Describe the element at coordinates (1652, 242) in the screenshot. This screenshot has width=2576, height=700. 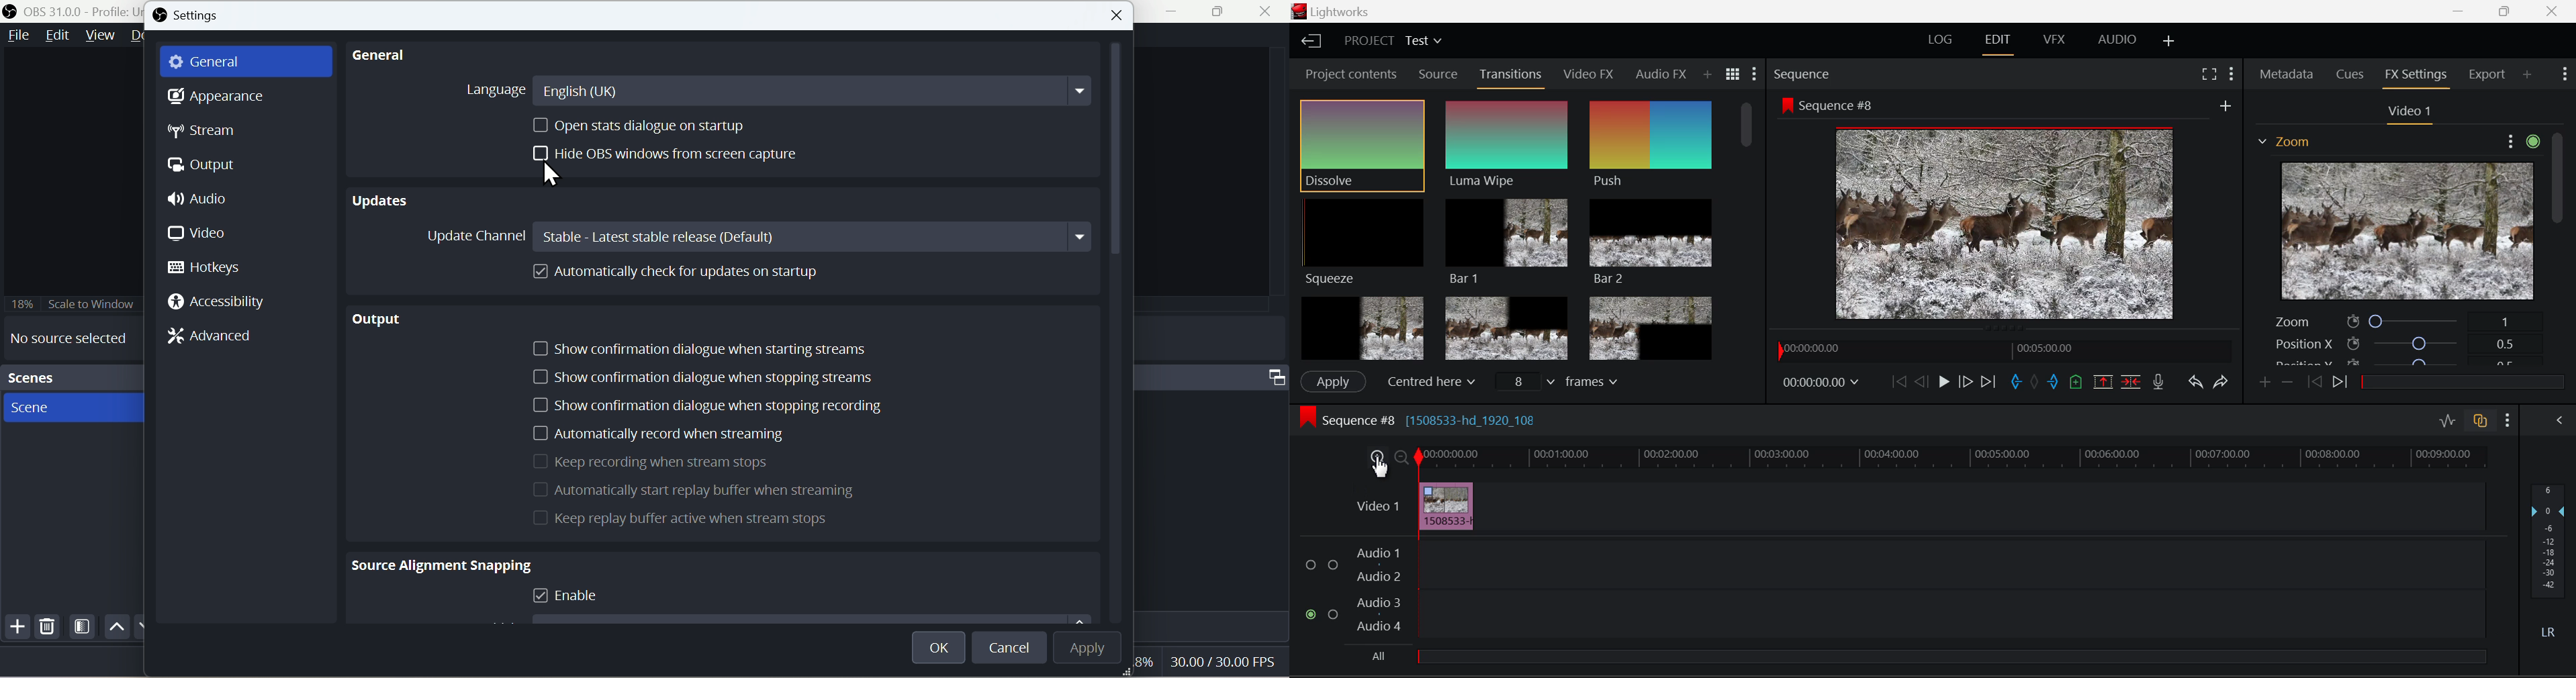
I see `Bar 2` at that location.